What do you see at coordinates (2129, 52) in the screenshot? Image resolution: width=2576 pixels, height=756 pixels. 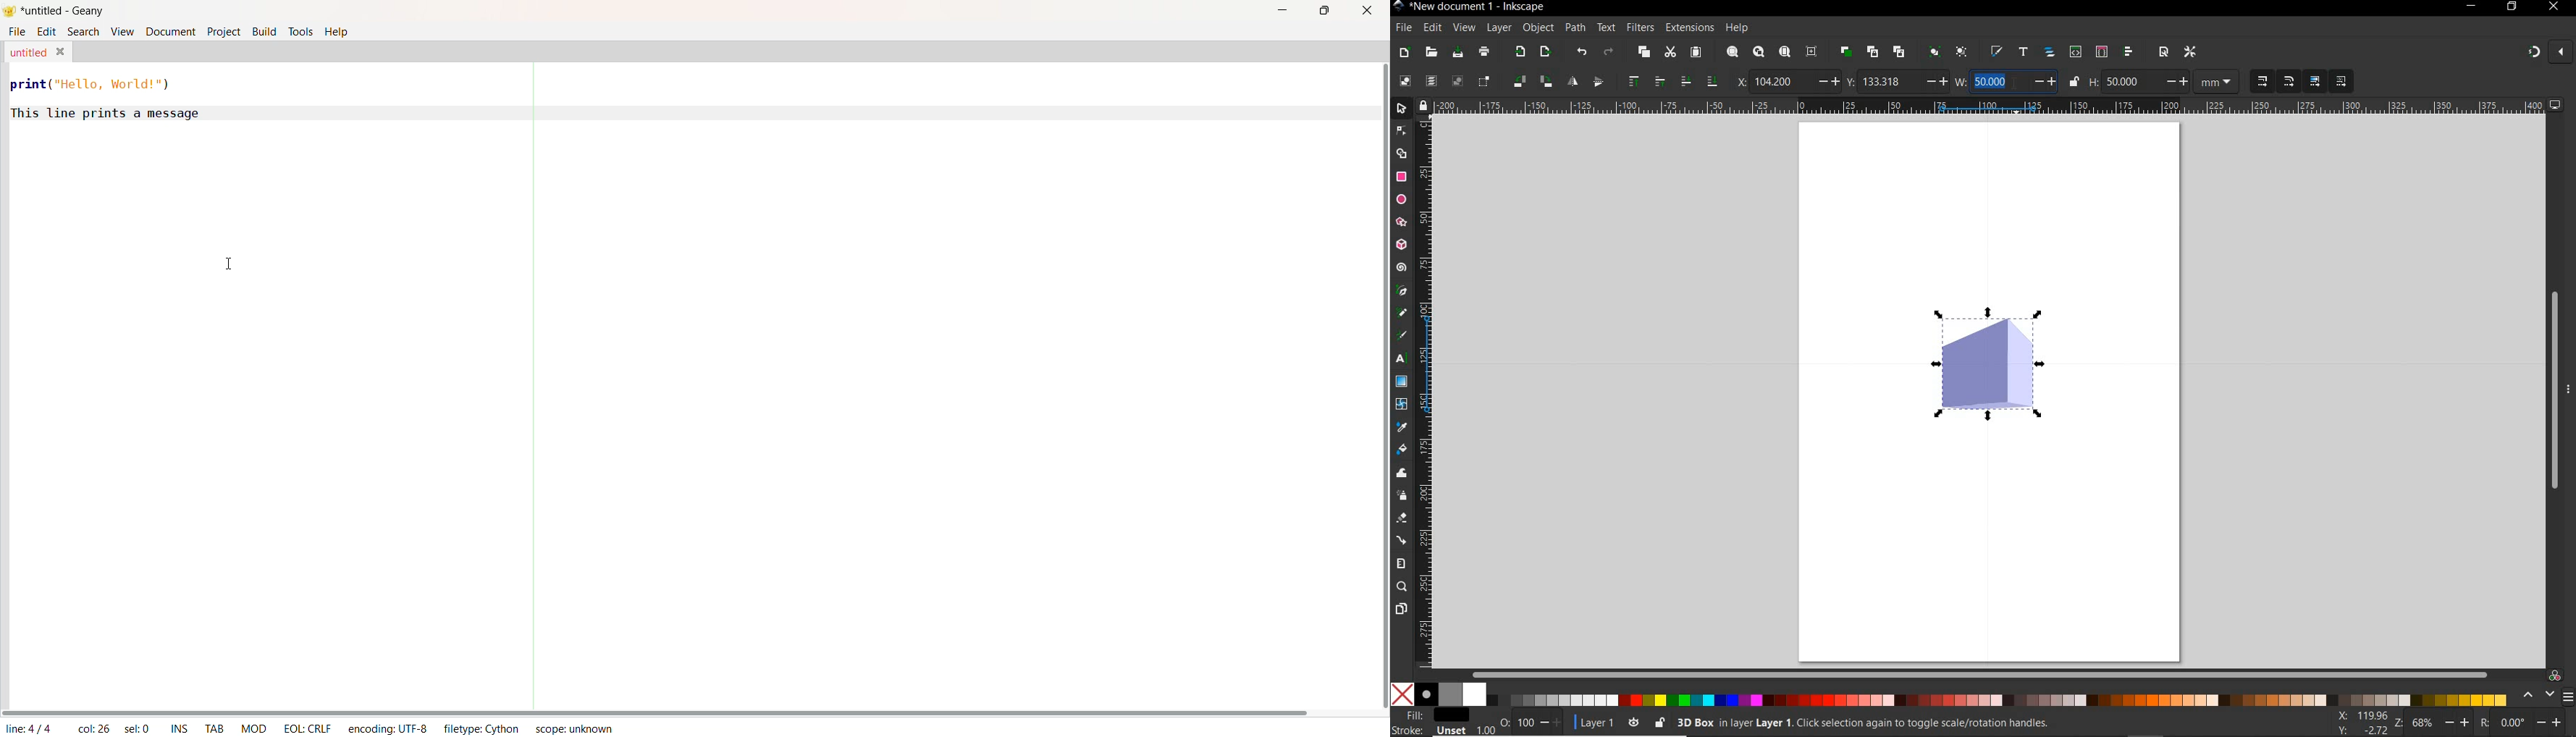 I see `open align and distribute` at bounding box center [2129, 52].